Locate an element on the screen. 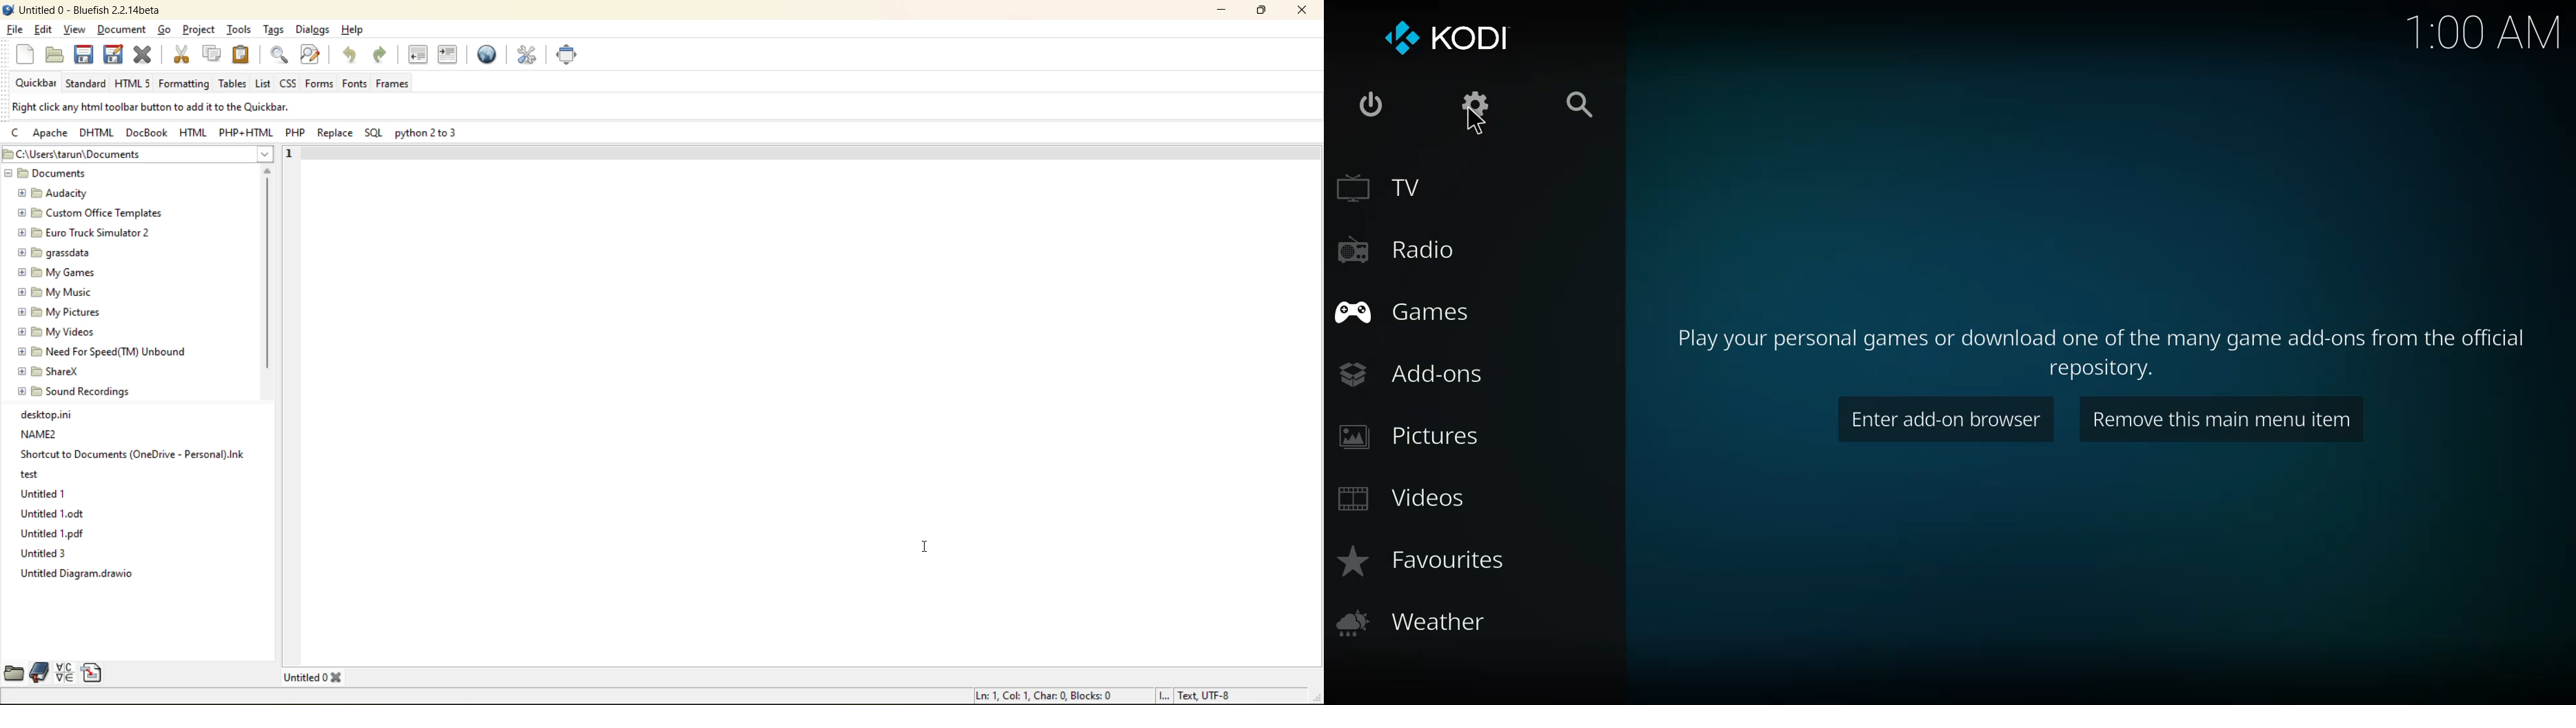 This screenshot has width=2576, height=728. list is located at coordinates (263, 84).